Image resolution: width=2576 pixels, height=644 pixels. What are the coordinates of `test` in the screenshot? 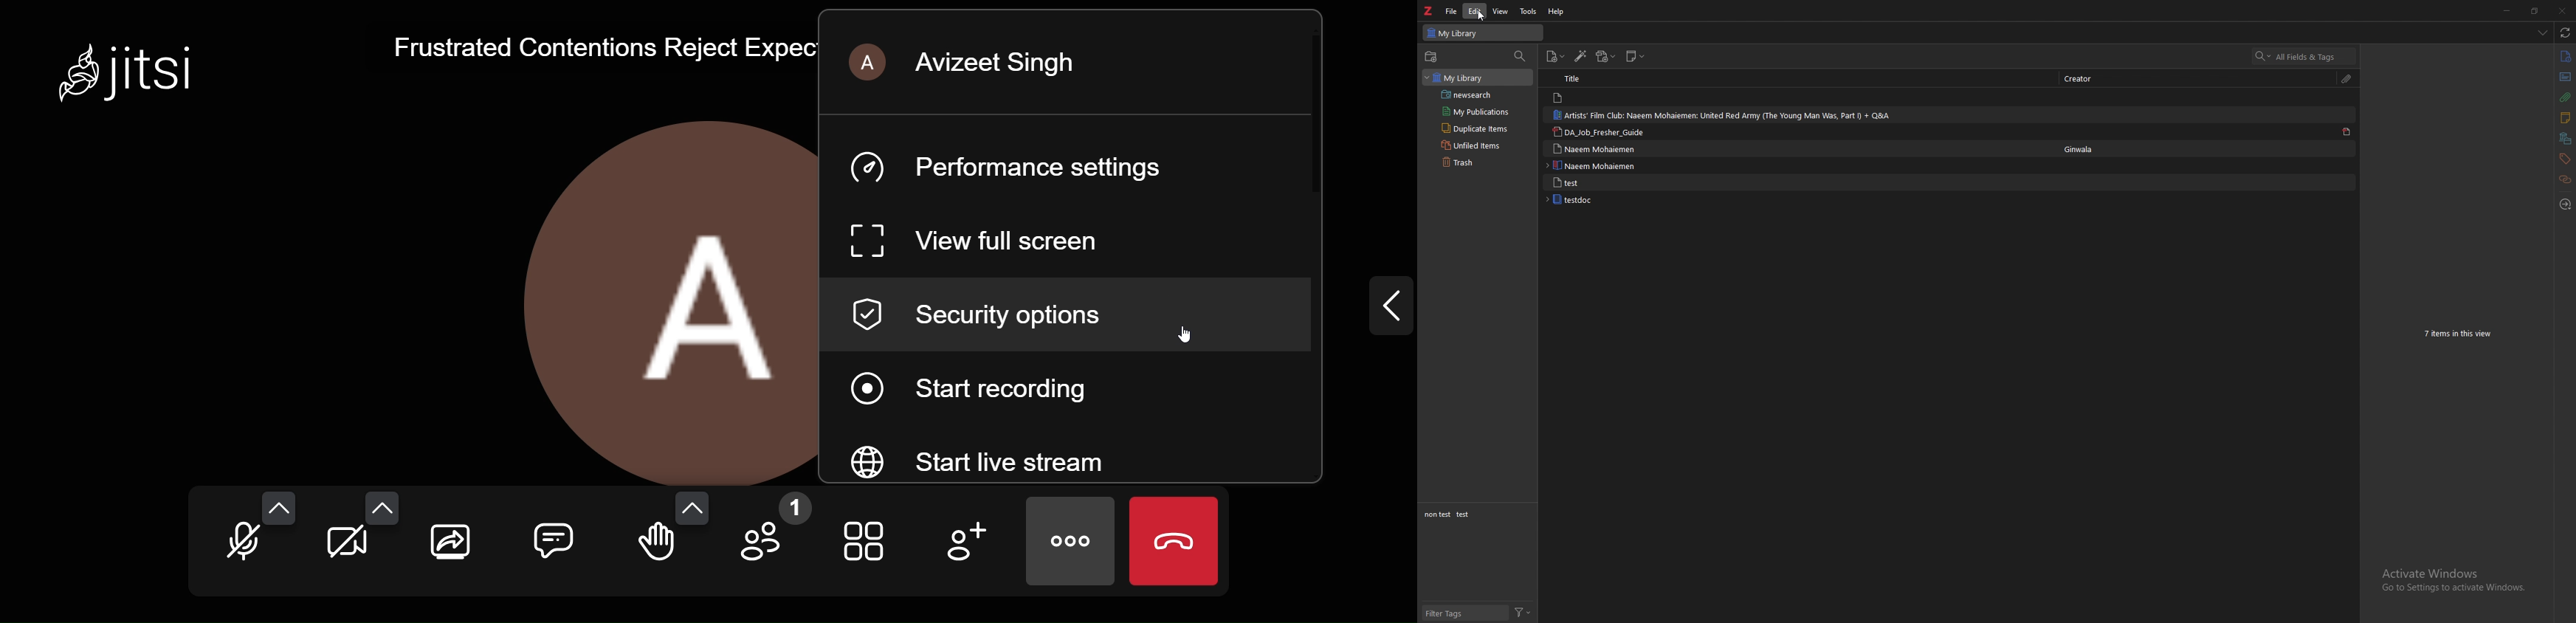 It's located at (1599, 182).